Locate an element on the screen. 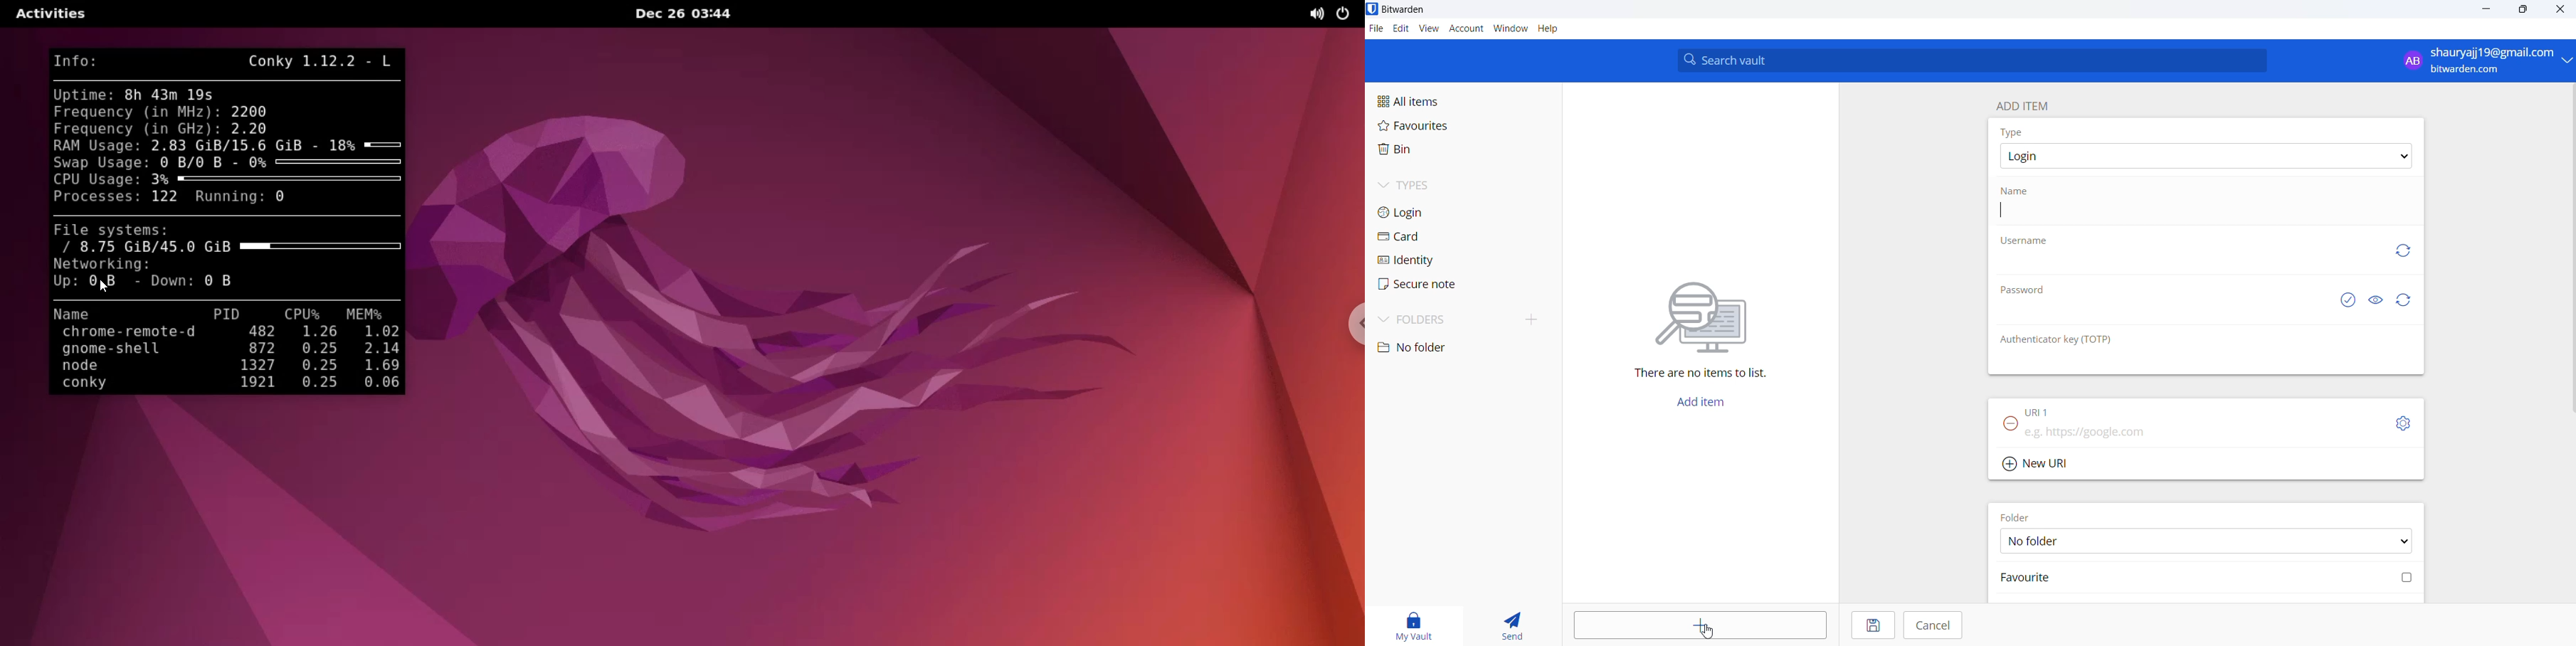 This screenshot has width=2576, height=672. Bitwarden is located at coordinates (1405, 9).